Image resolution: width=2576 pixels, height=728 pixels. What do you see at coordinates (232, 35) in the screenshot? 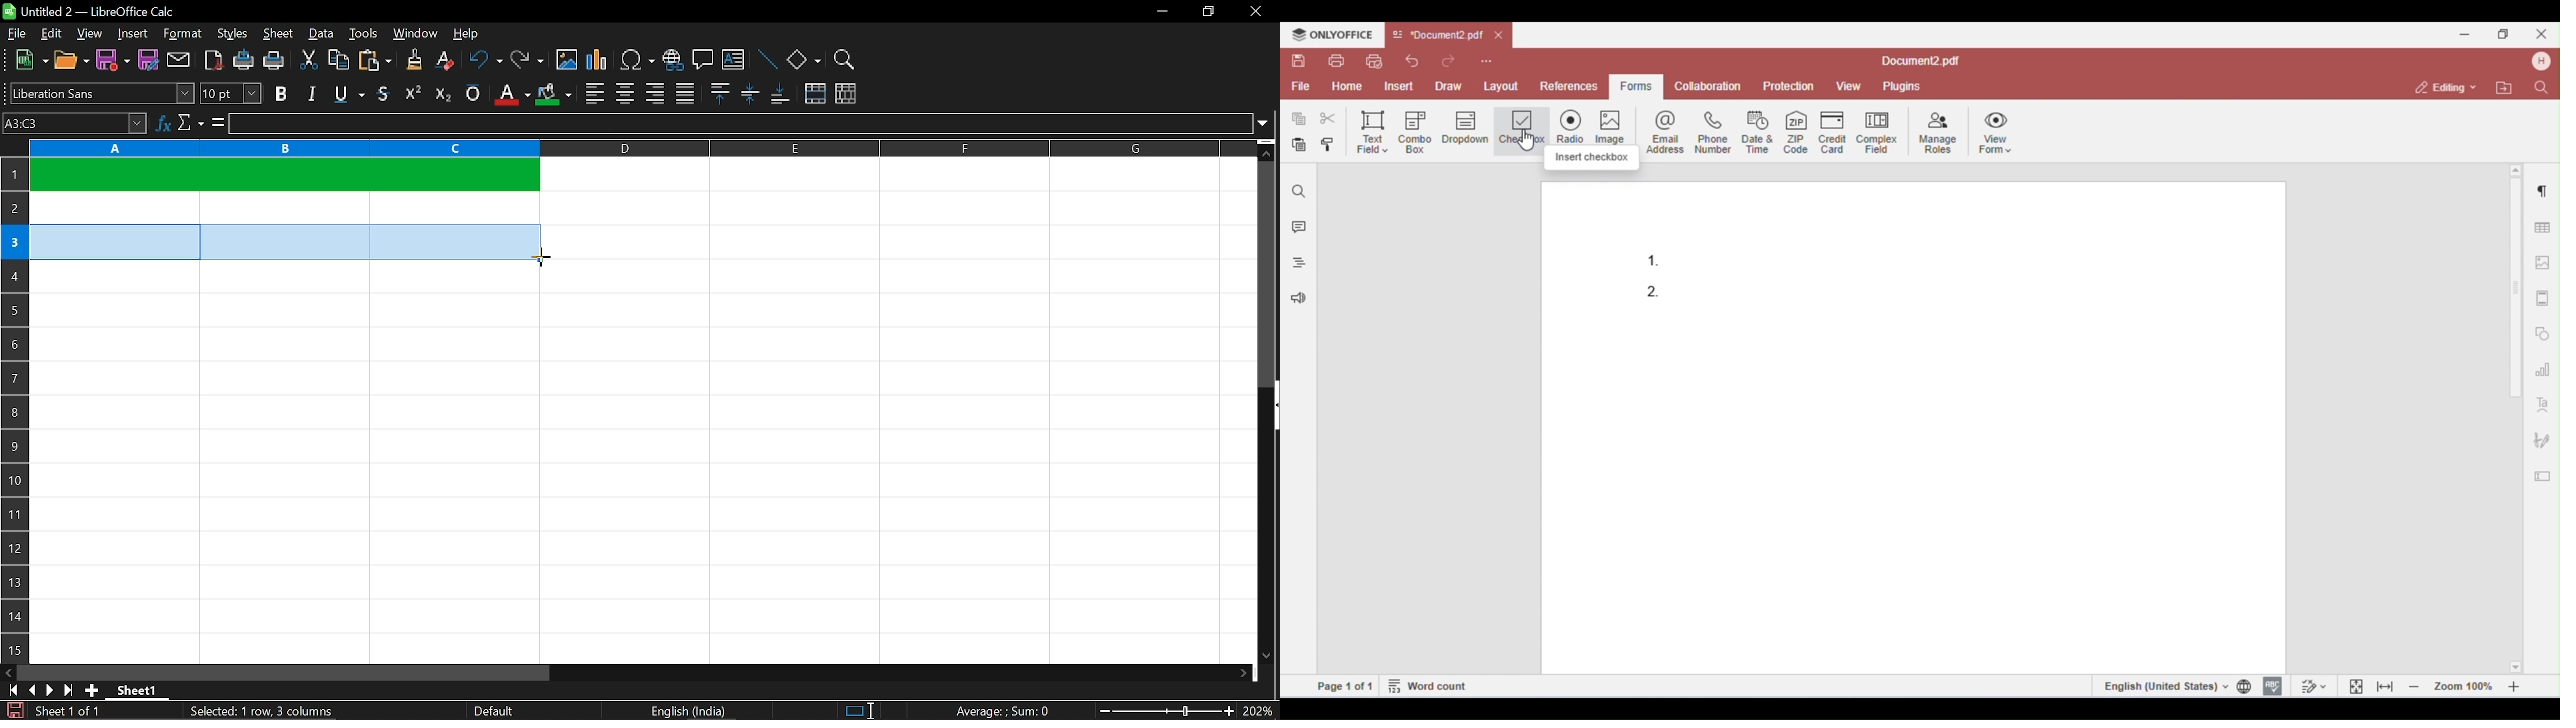
I see `styles` at bounding box center [232, 35].